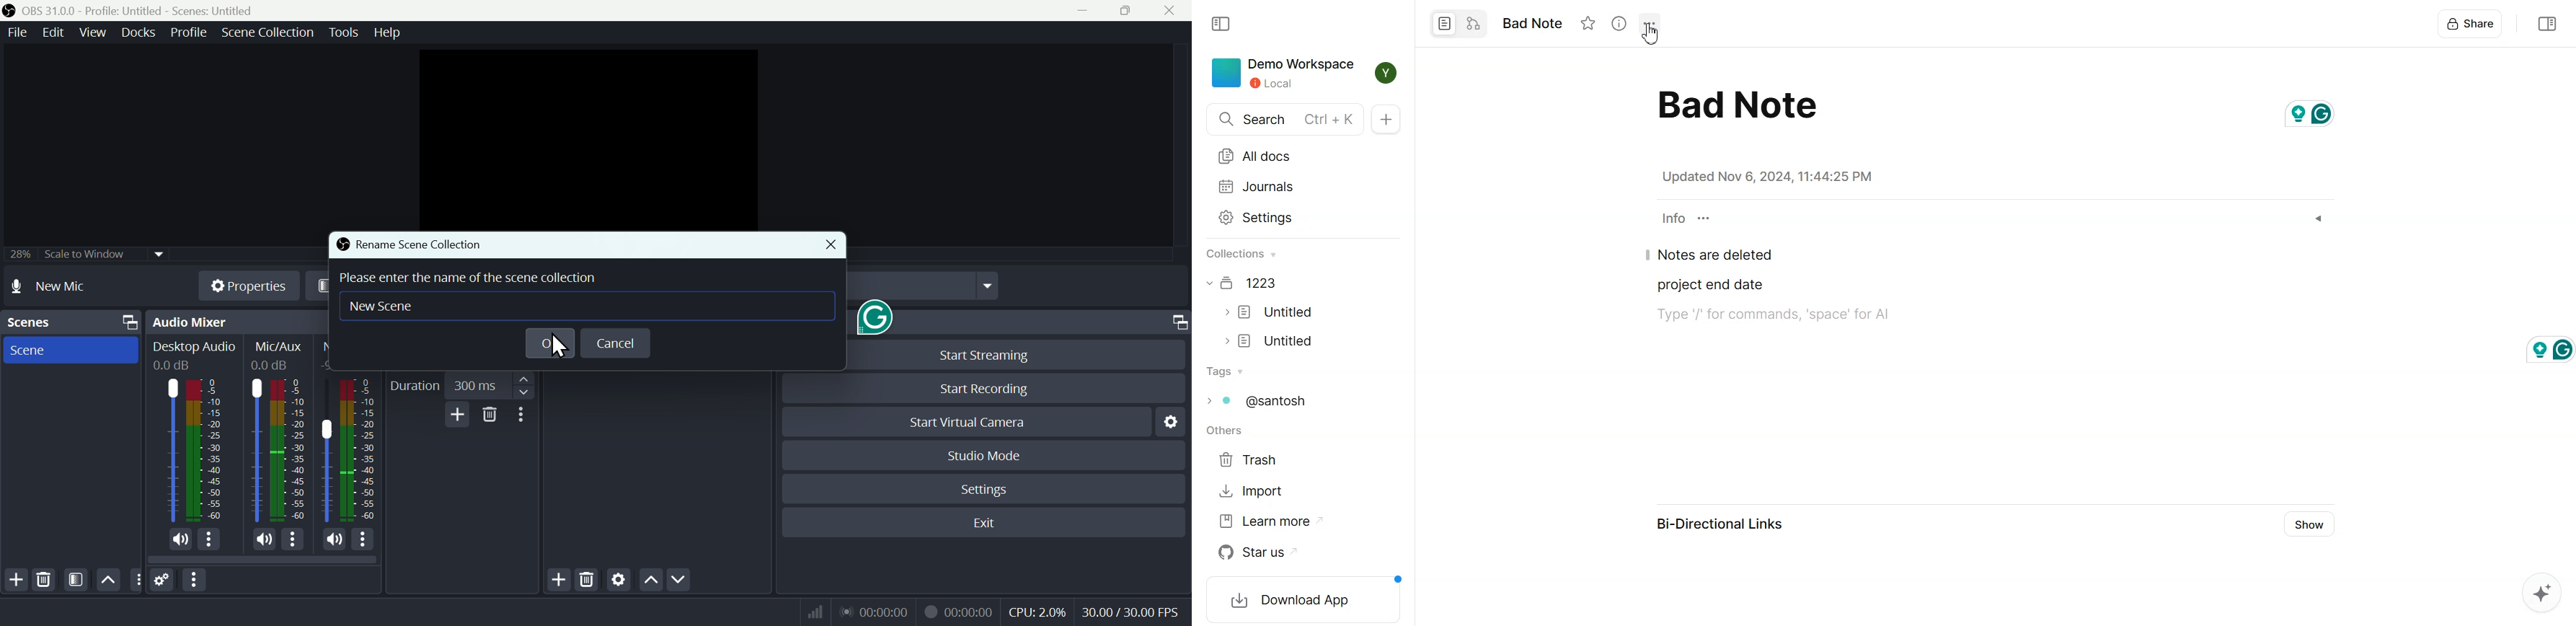 The image size is (2576, 644). I want to click on CPU Usage, so click(1039, 612).